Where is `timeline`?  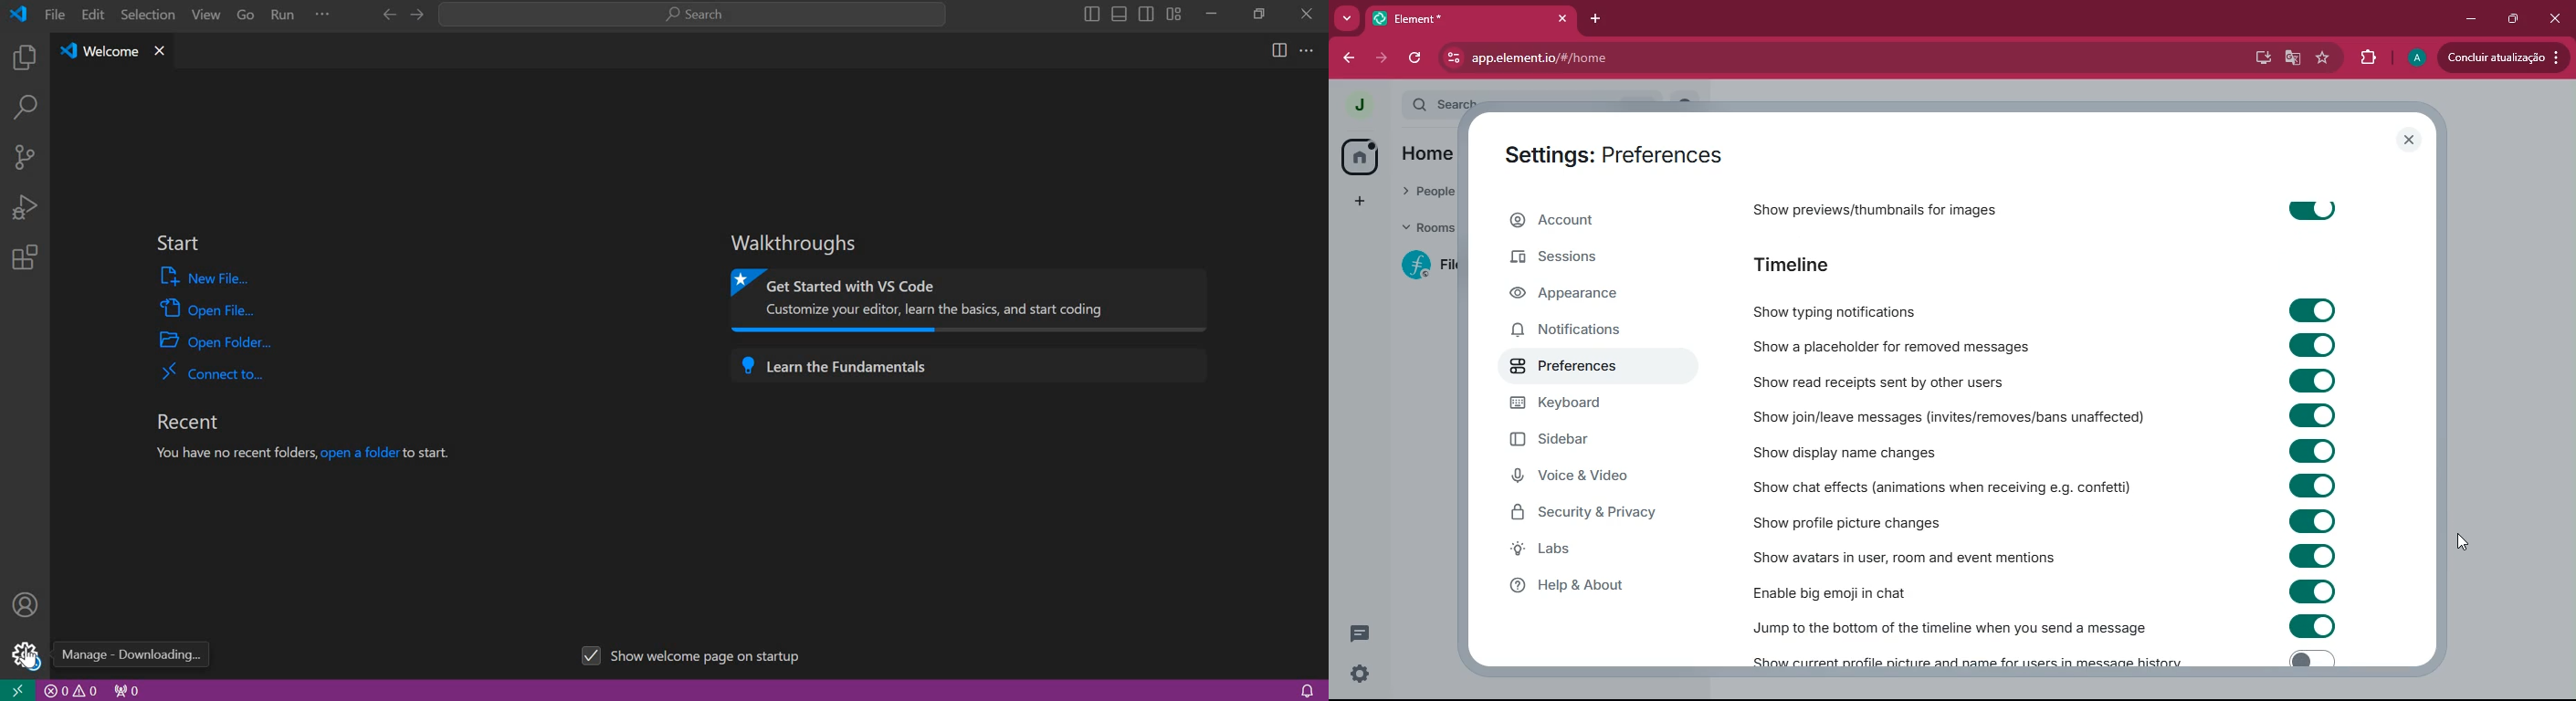
timeline is located at coordinates (1806, 267).